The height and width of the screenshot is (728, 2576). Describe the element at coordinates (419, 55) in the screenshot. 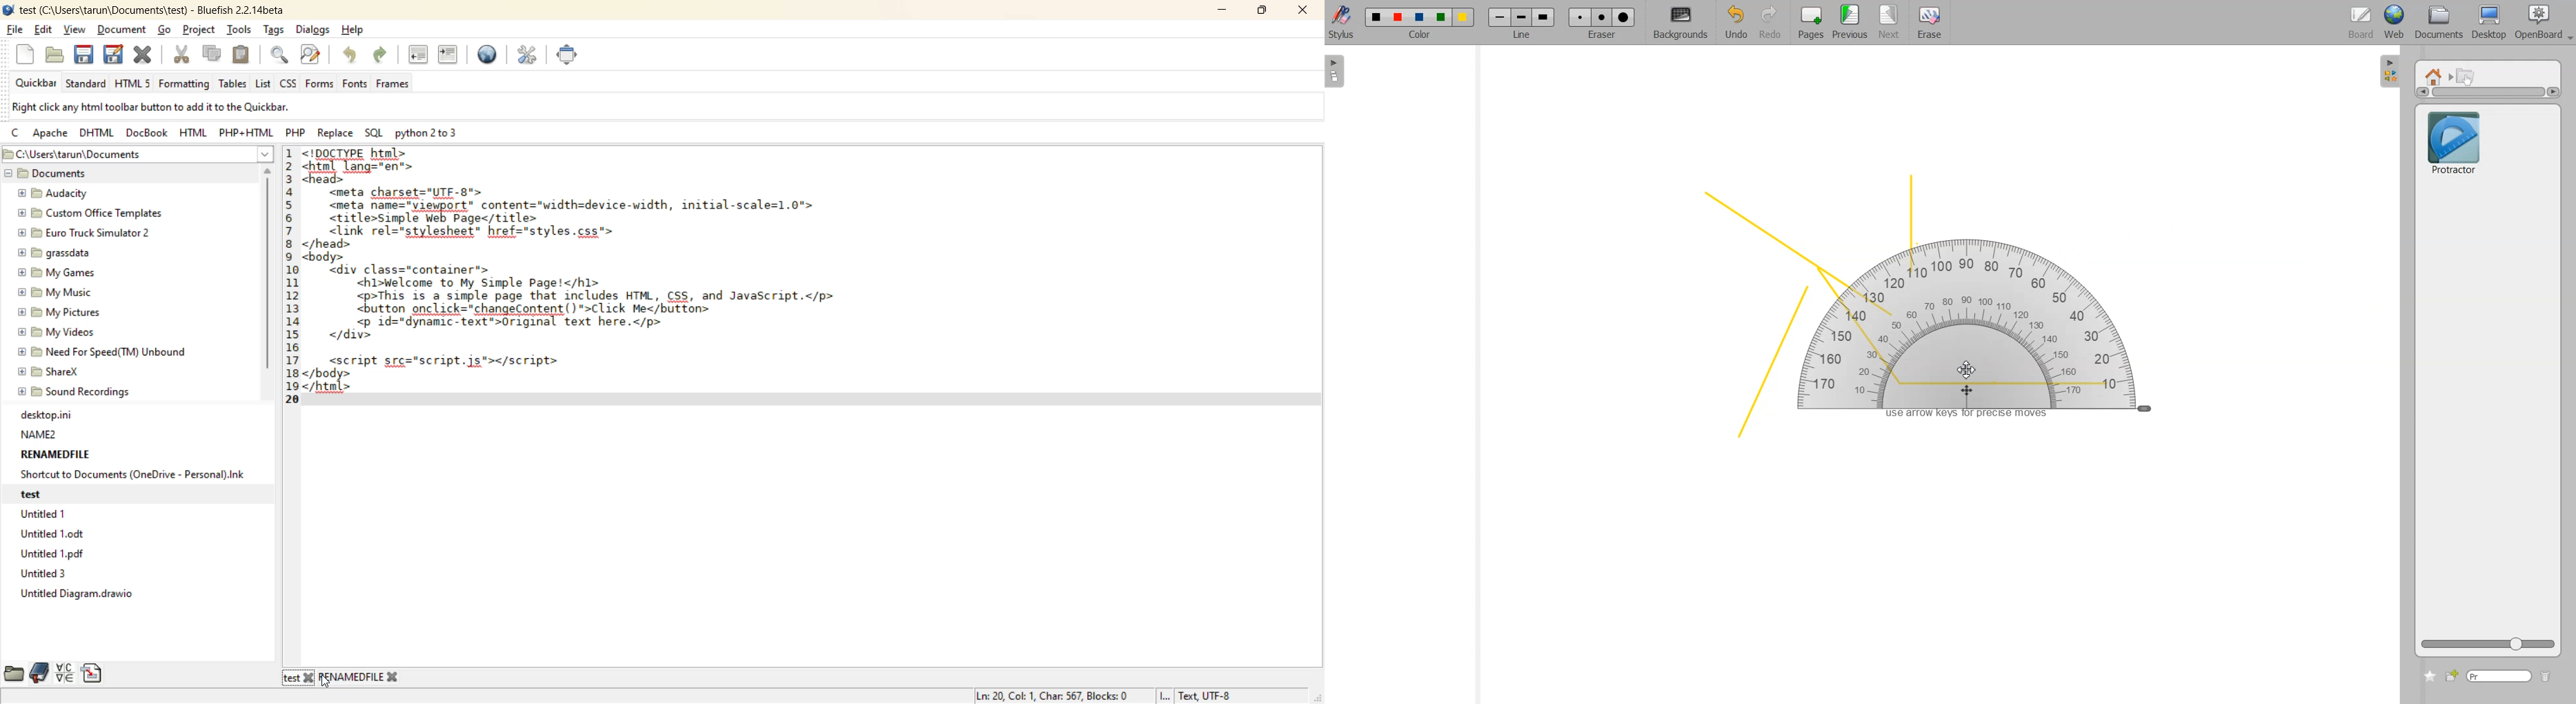

I see `unindent` at that location.